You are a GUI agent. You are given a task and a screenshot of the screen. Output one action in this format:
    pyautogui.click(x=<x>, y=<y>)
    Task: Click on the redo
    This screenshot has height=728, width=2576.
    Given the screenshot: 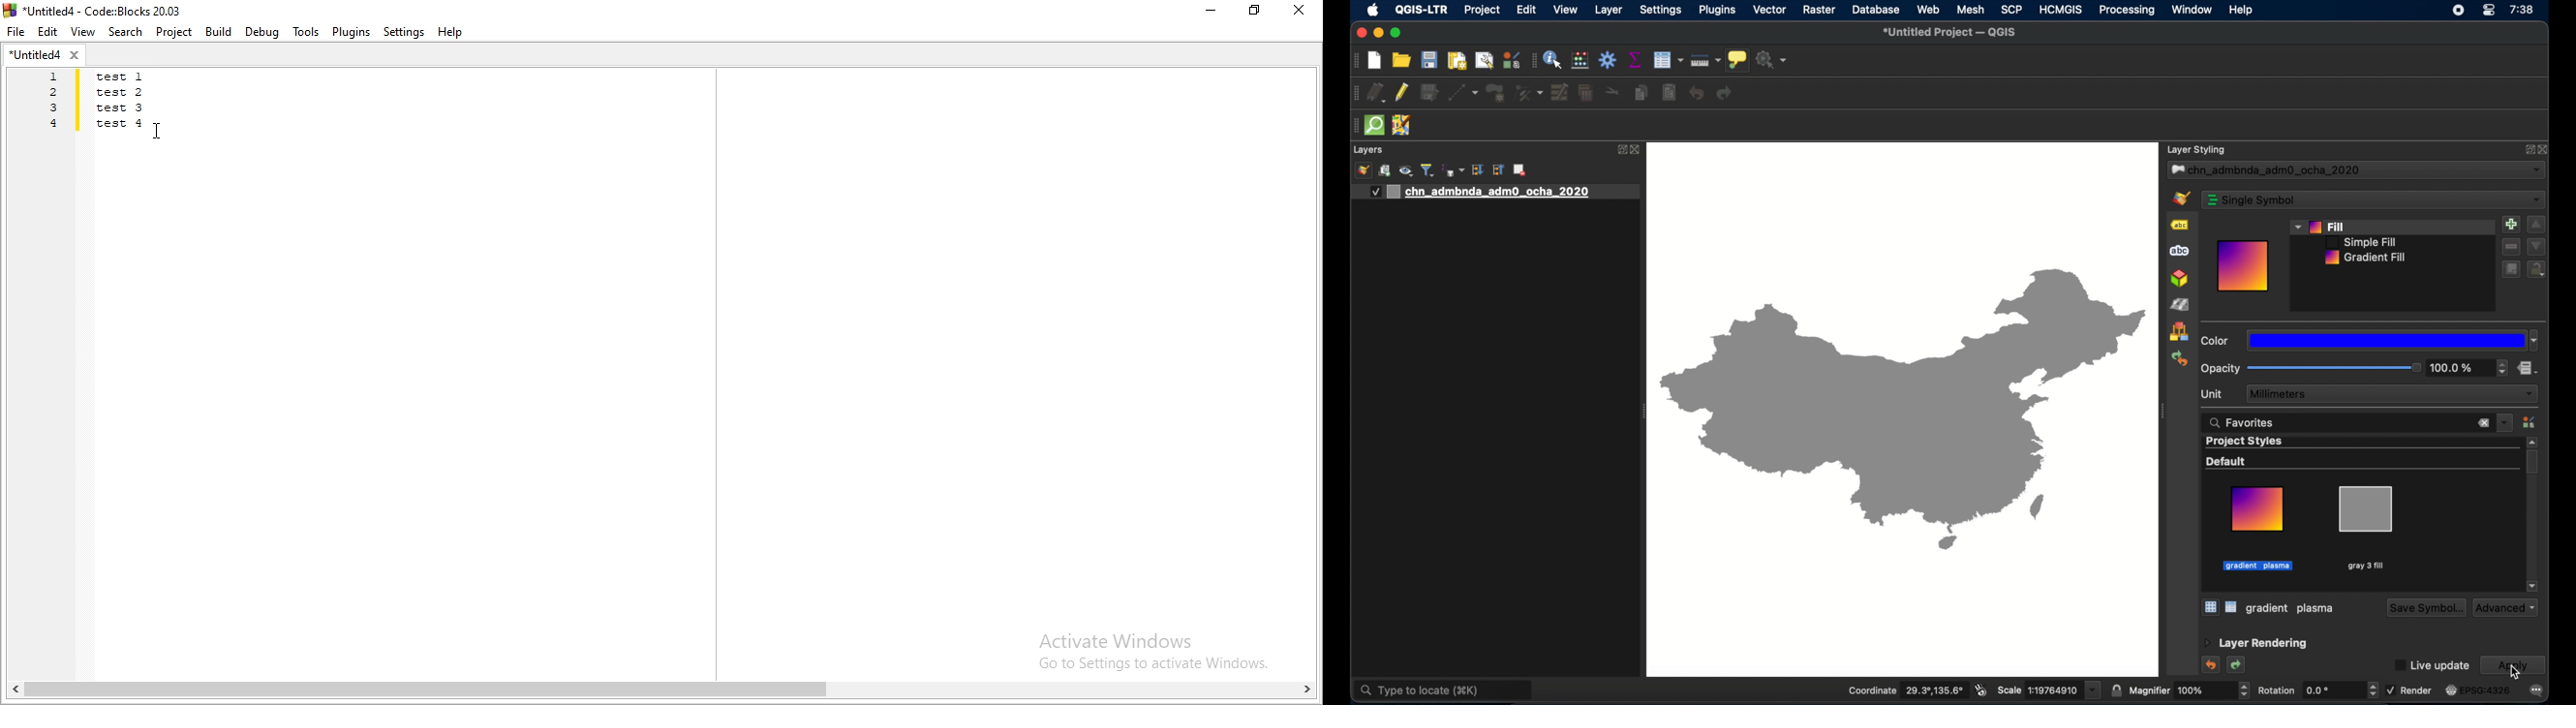 What is the action you would take?
    pyautogui.click(x=2237, y=665)
    